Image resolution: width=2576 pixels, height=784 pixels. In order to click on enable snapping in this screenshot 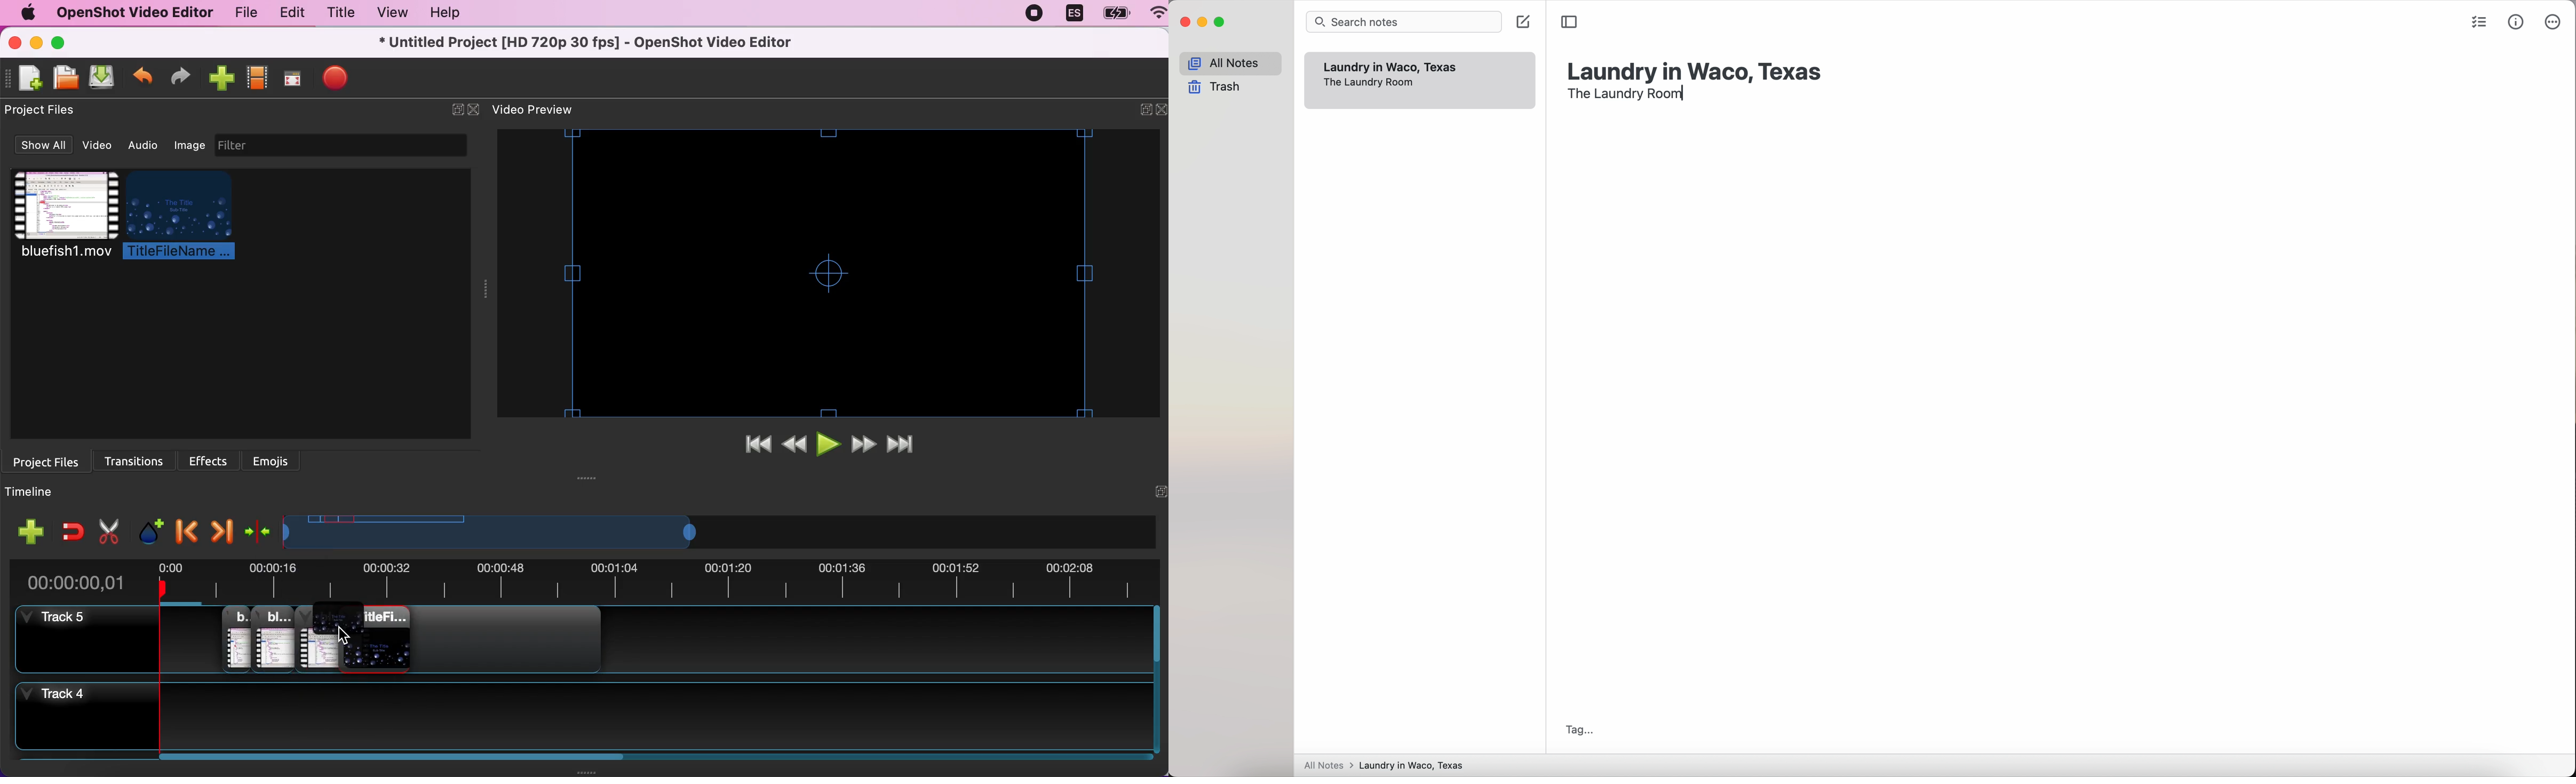, I will do `click(73, 531)`.